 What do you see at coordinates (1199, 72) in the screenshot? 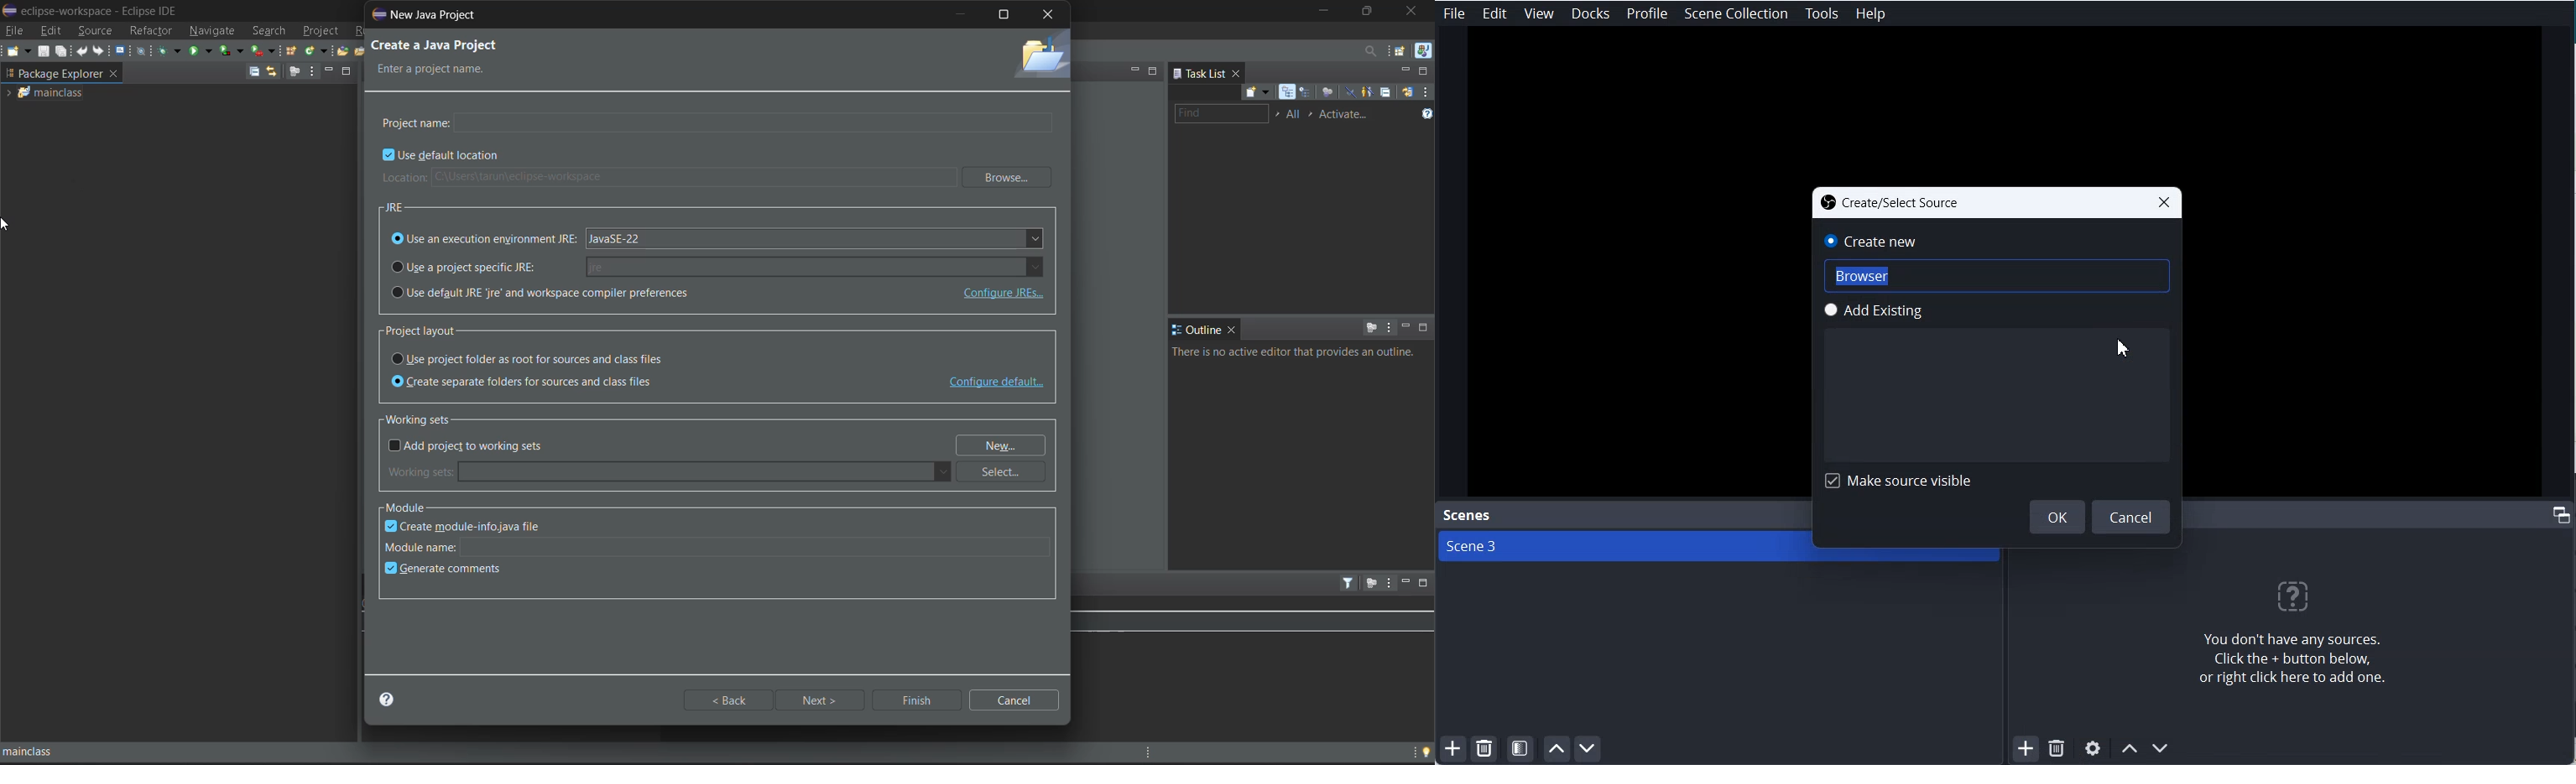
I see `task list` at bounding box center [1199, 72].